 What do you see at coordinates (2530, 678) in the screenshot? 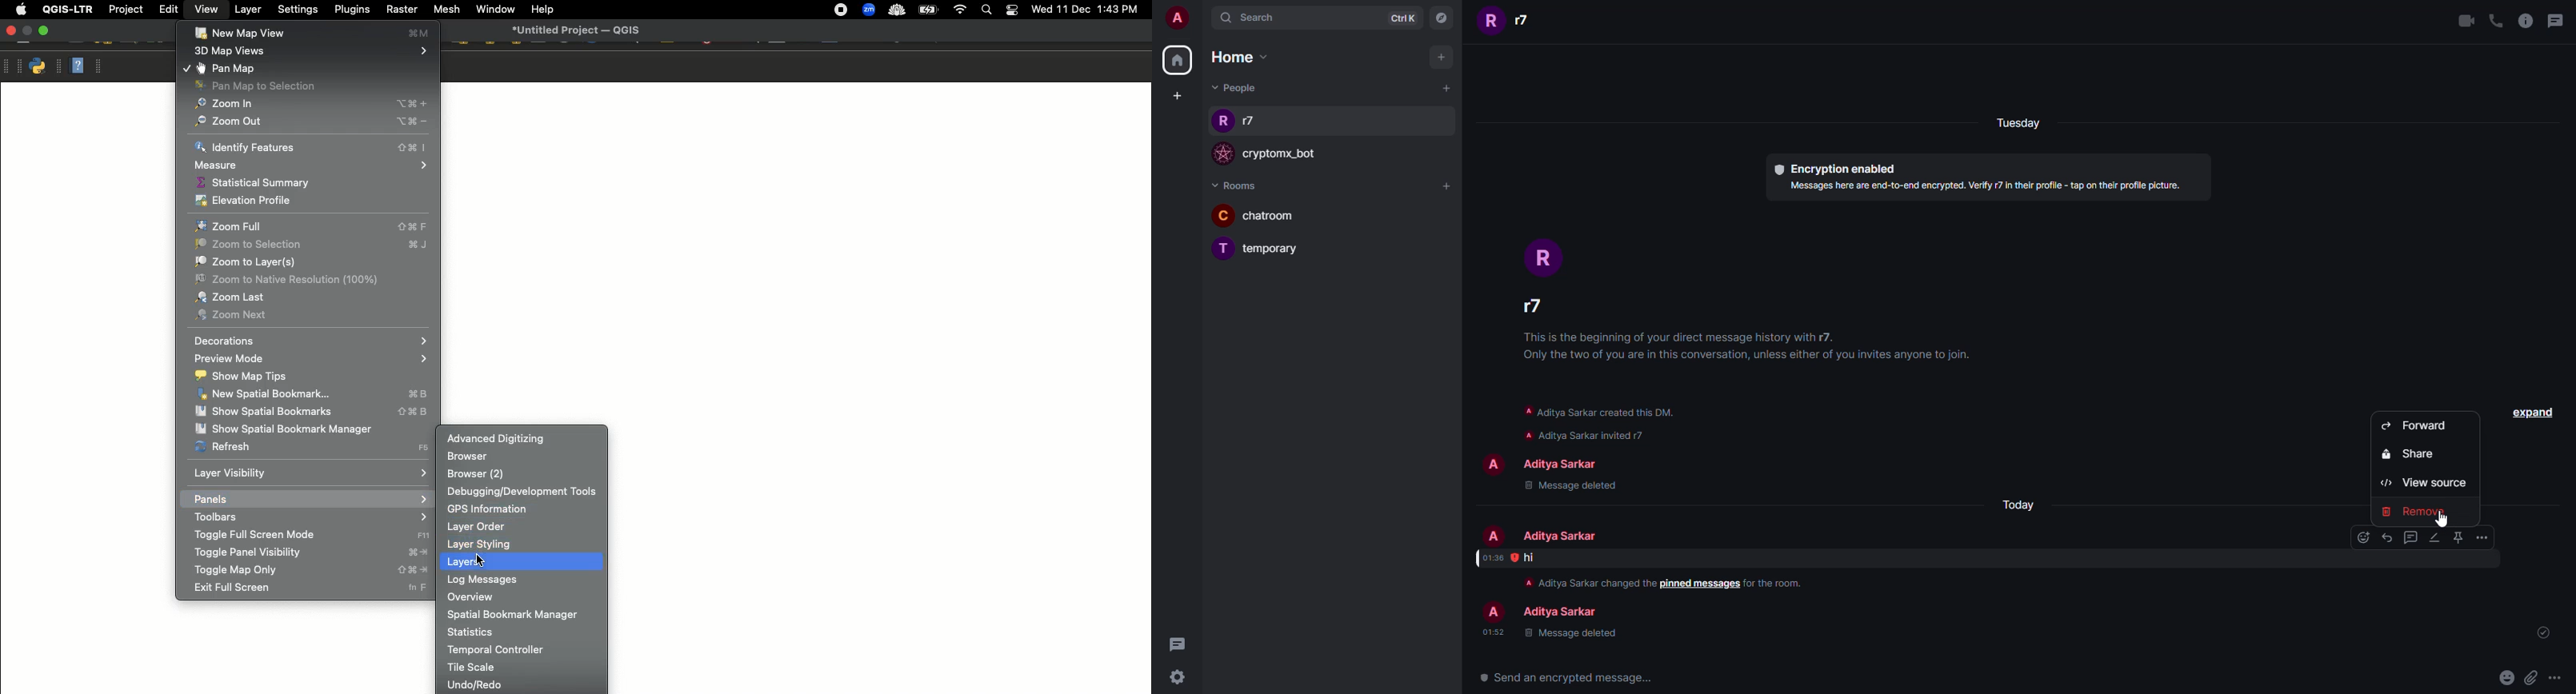
I see `attach` at bounding box center [2530, 678].